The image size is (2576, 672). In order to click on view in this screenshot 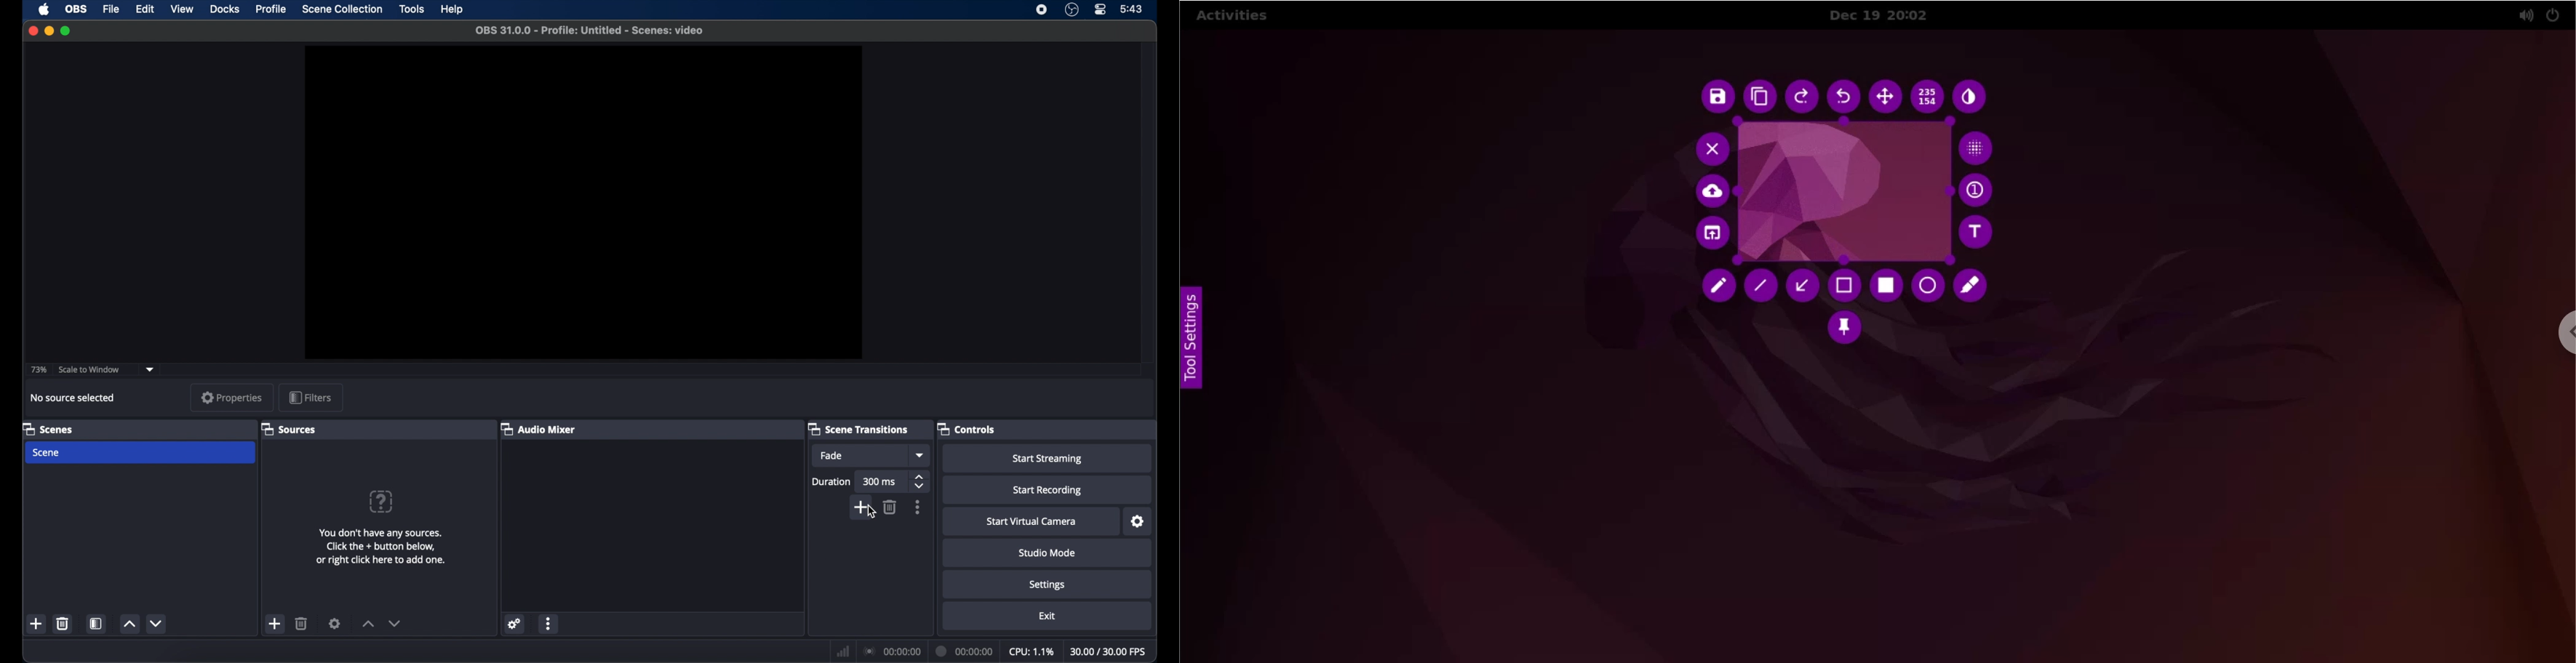, I will do `click(181, 9)`.